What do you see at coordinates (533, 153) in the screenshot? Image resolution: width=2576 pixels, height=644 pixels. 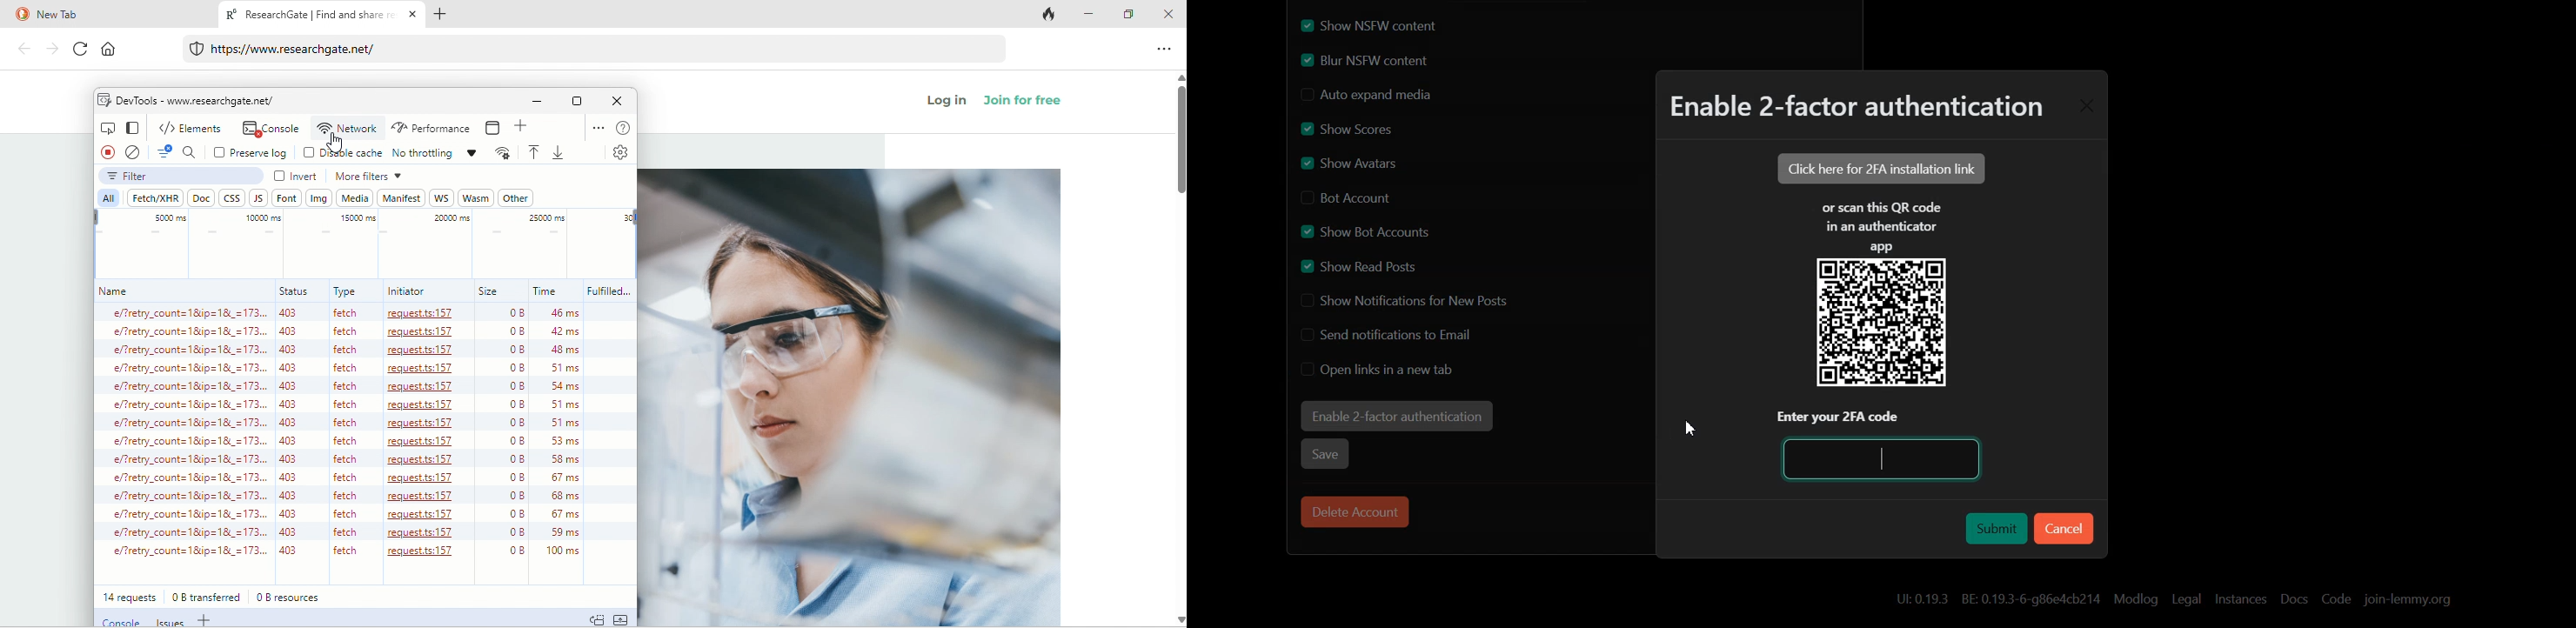 I see `upload` at bounding box center [533, 153].